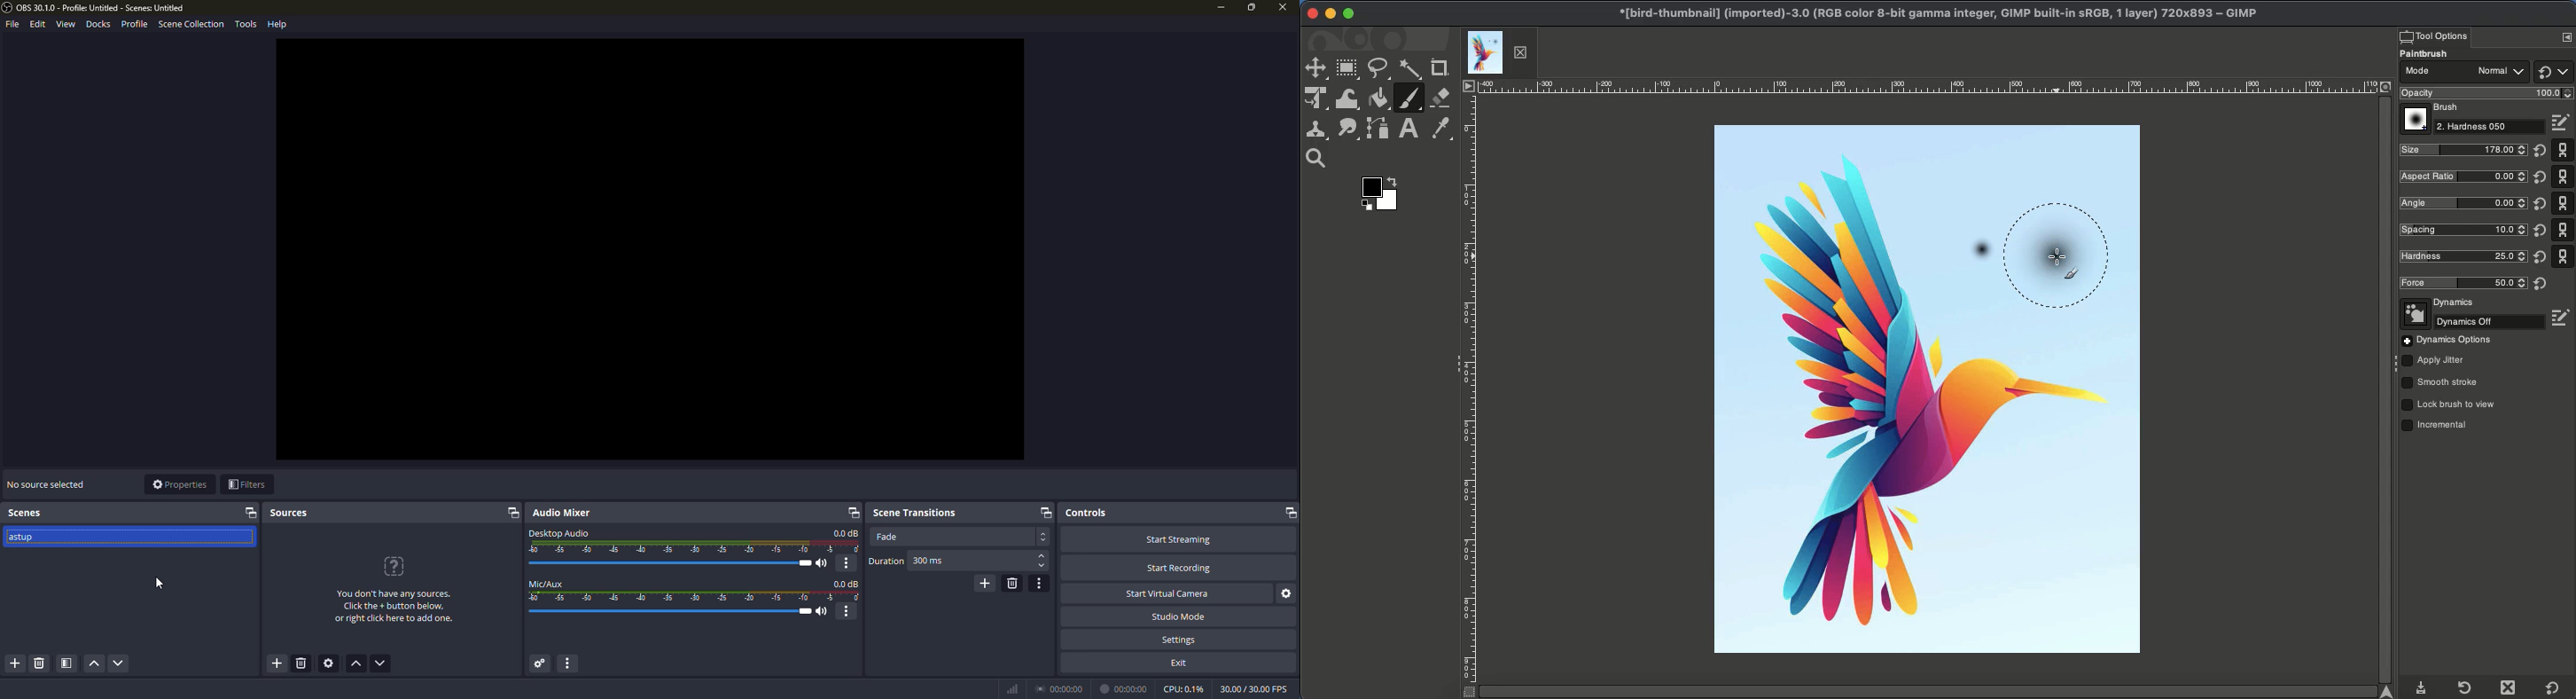 This screenshot has width=2576, height=700. I want to click on select down, so click(1042, 567).